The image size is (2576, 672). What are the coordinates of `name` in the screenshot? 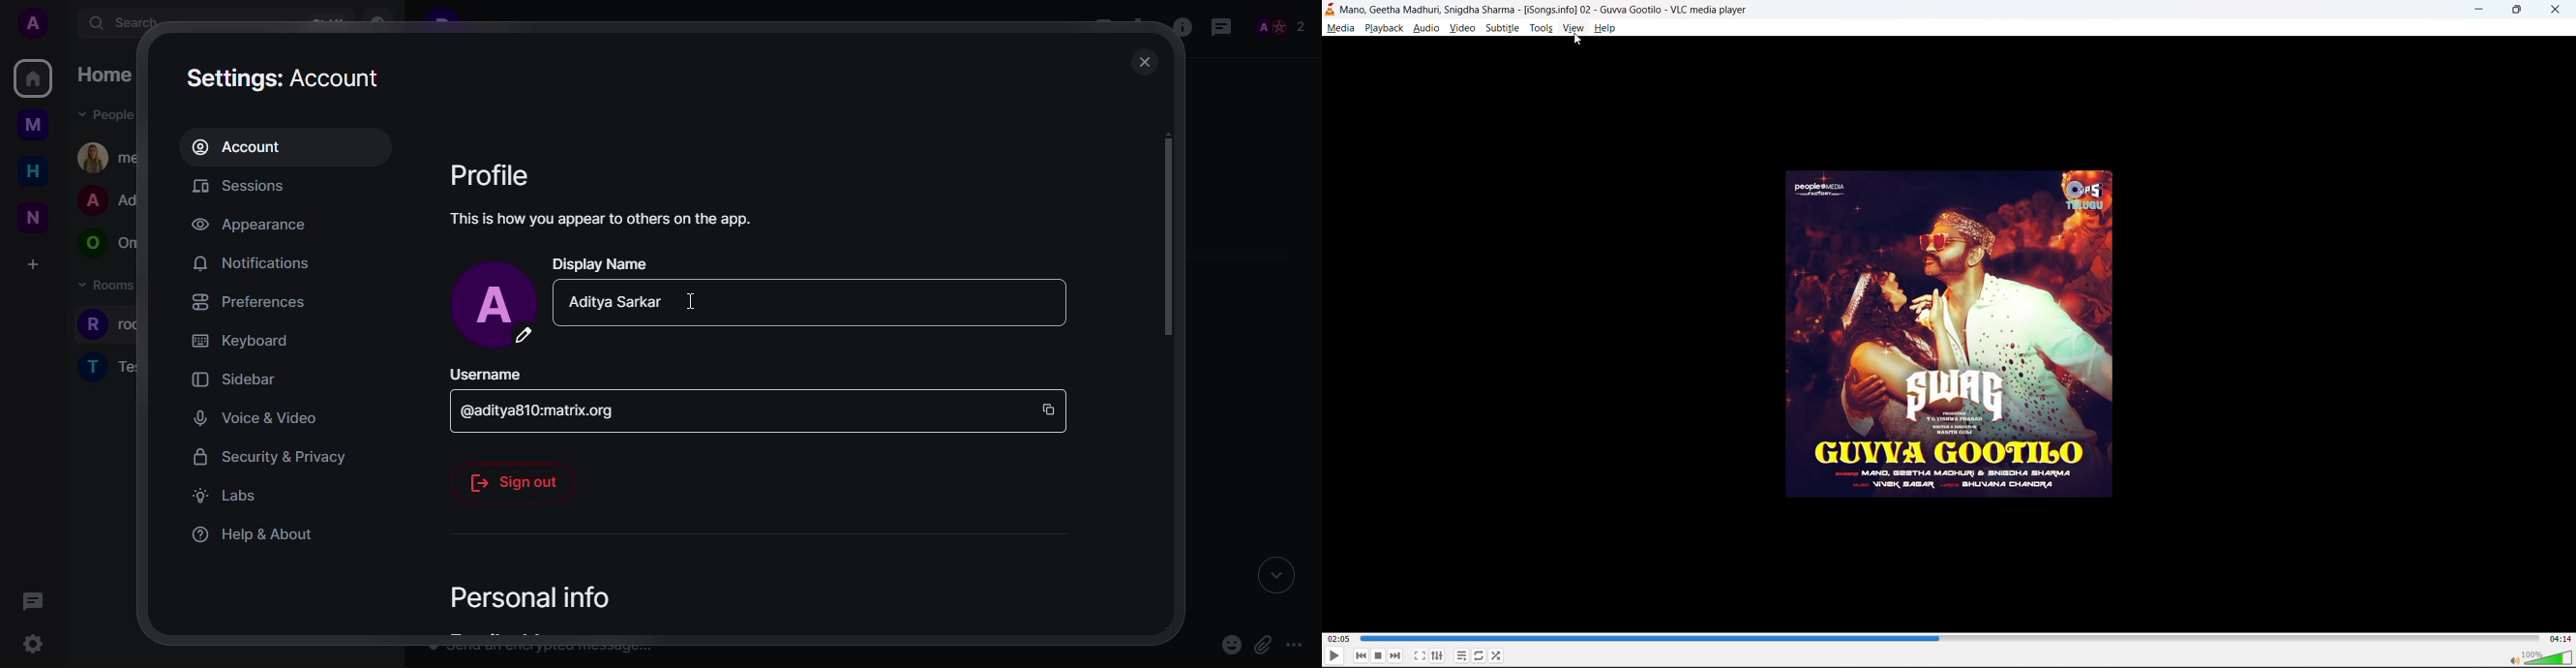 It's located at (613, 303).